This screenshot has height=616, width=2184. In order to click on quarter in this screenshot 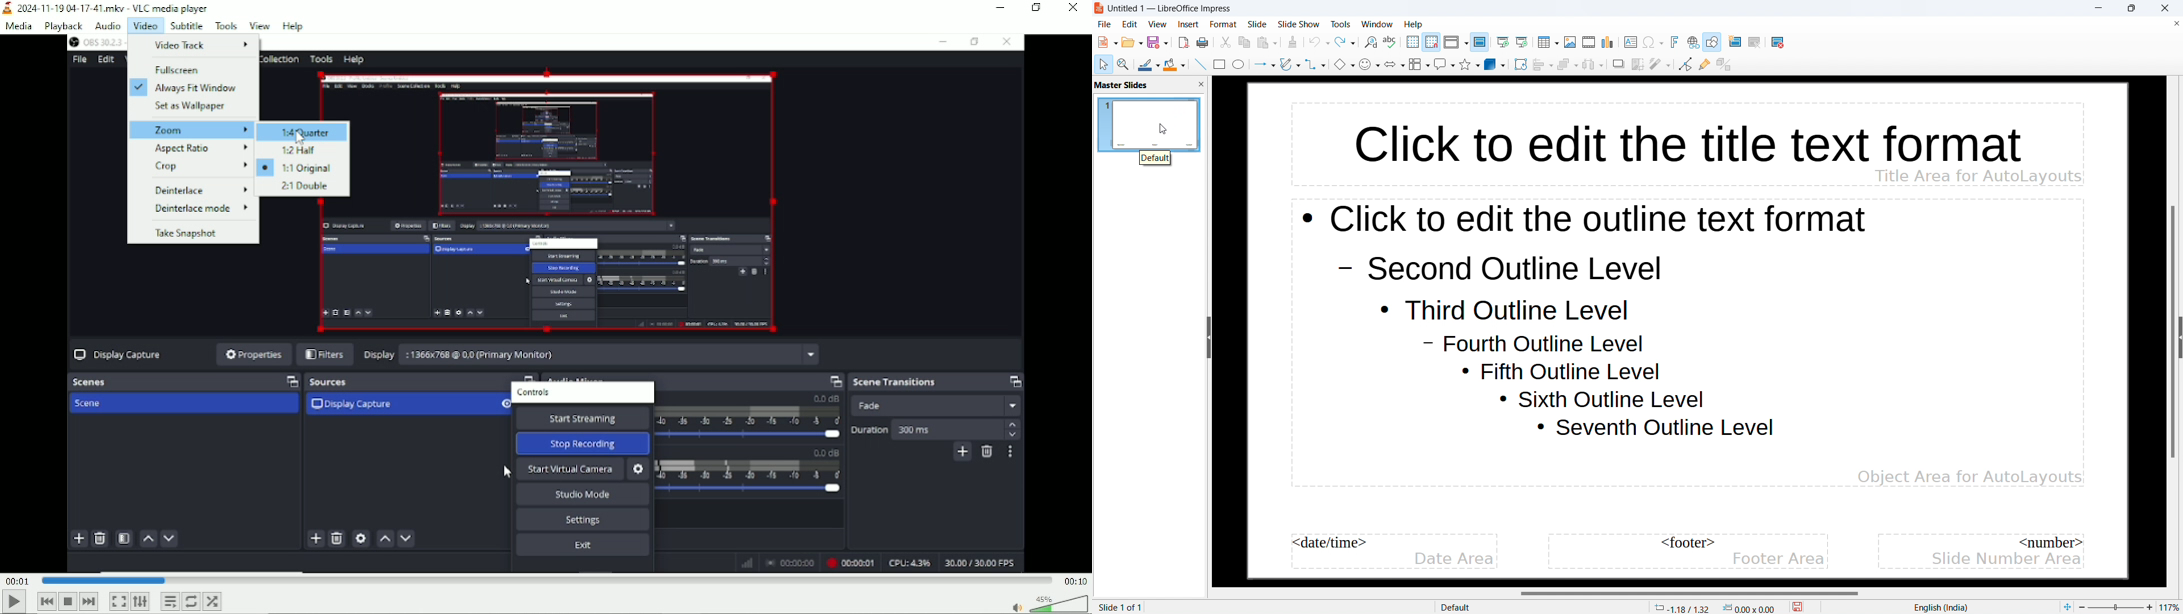, I will do `click(304, 132)`.